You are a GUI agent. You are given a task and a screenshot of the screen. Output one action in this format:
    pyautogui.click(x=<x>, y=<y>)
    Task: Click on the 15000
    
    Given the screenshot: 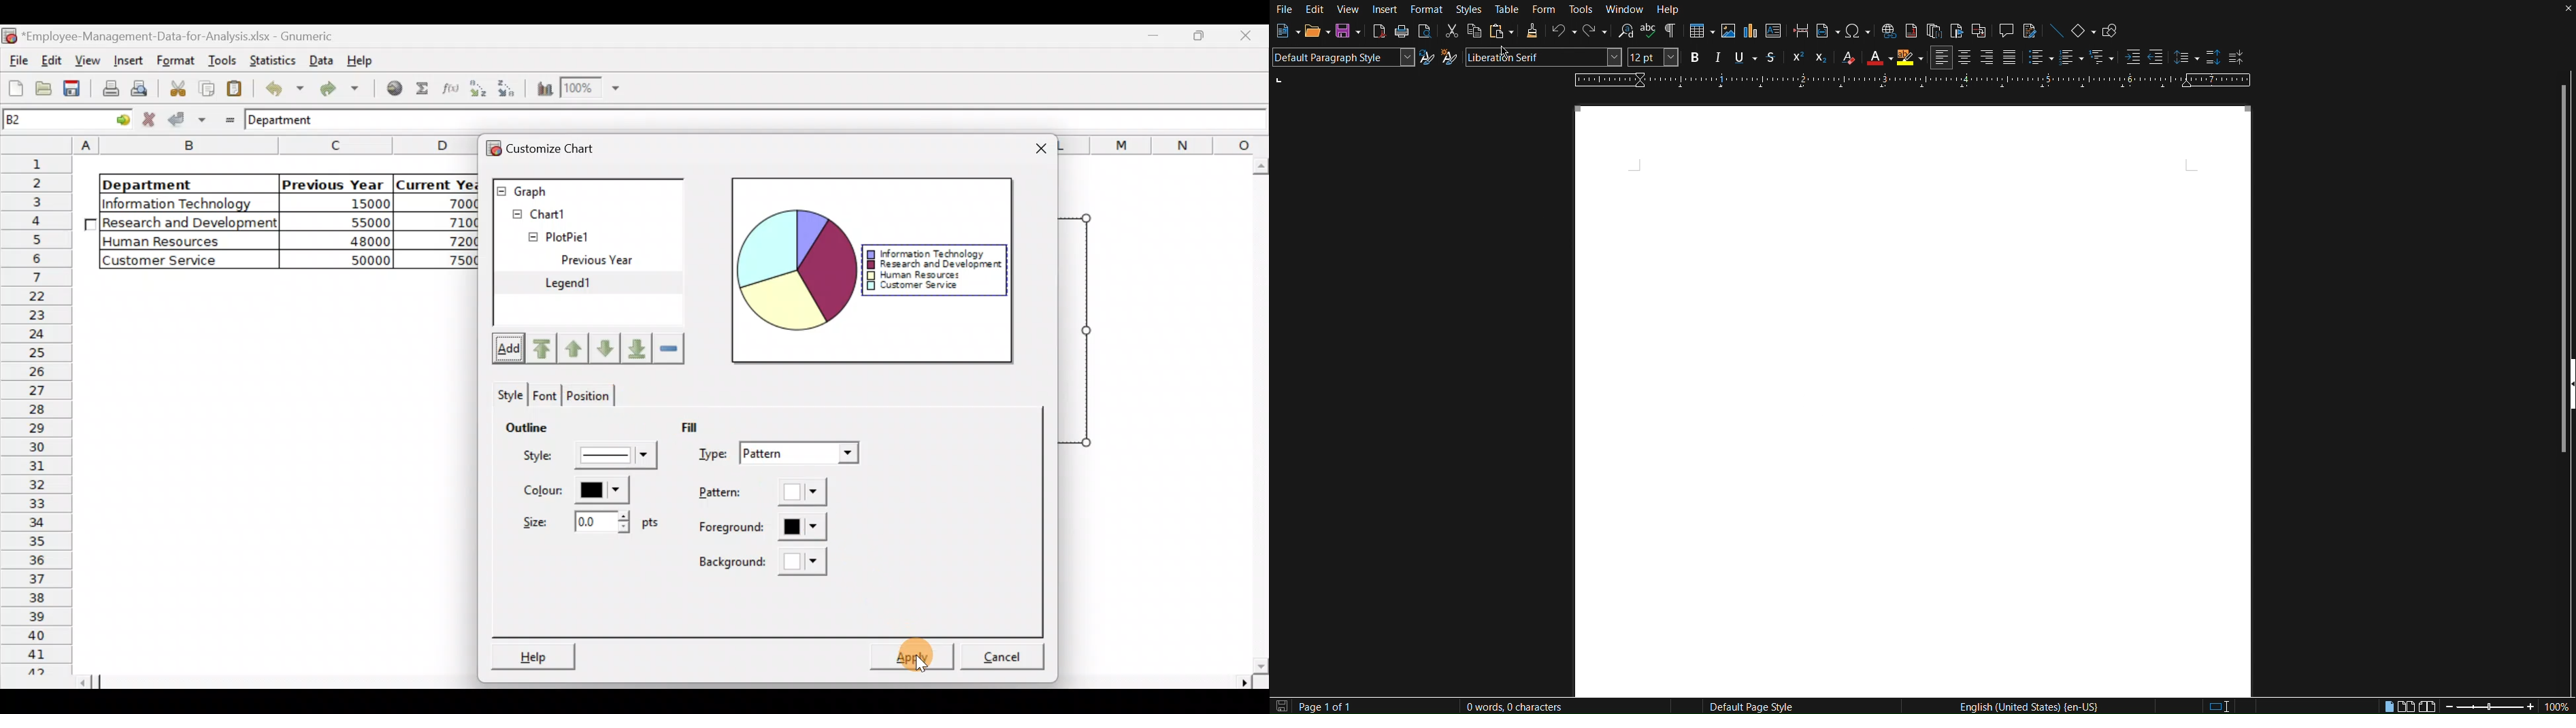 What is the action you would take?
    pyautogui.click(x=347, y=206)
    